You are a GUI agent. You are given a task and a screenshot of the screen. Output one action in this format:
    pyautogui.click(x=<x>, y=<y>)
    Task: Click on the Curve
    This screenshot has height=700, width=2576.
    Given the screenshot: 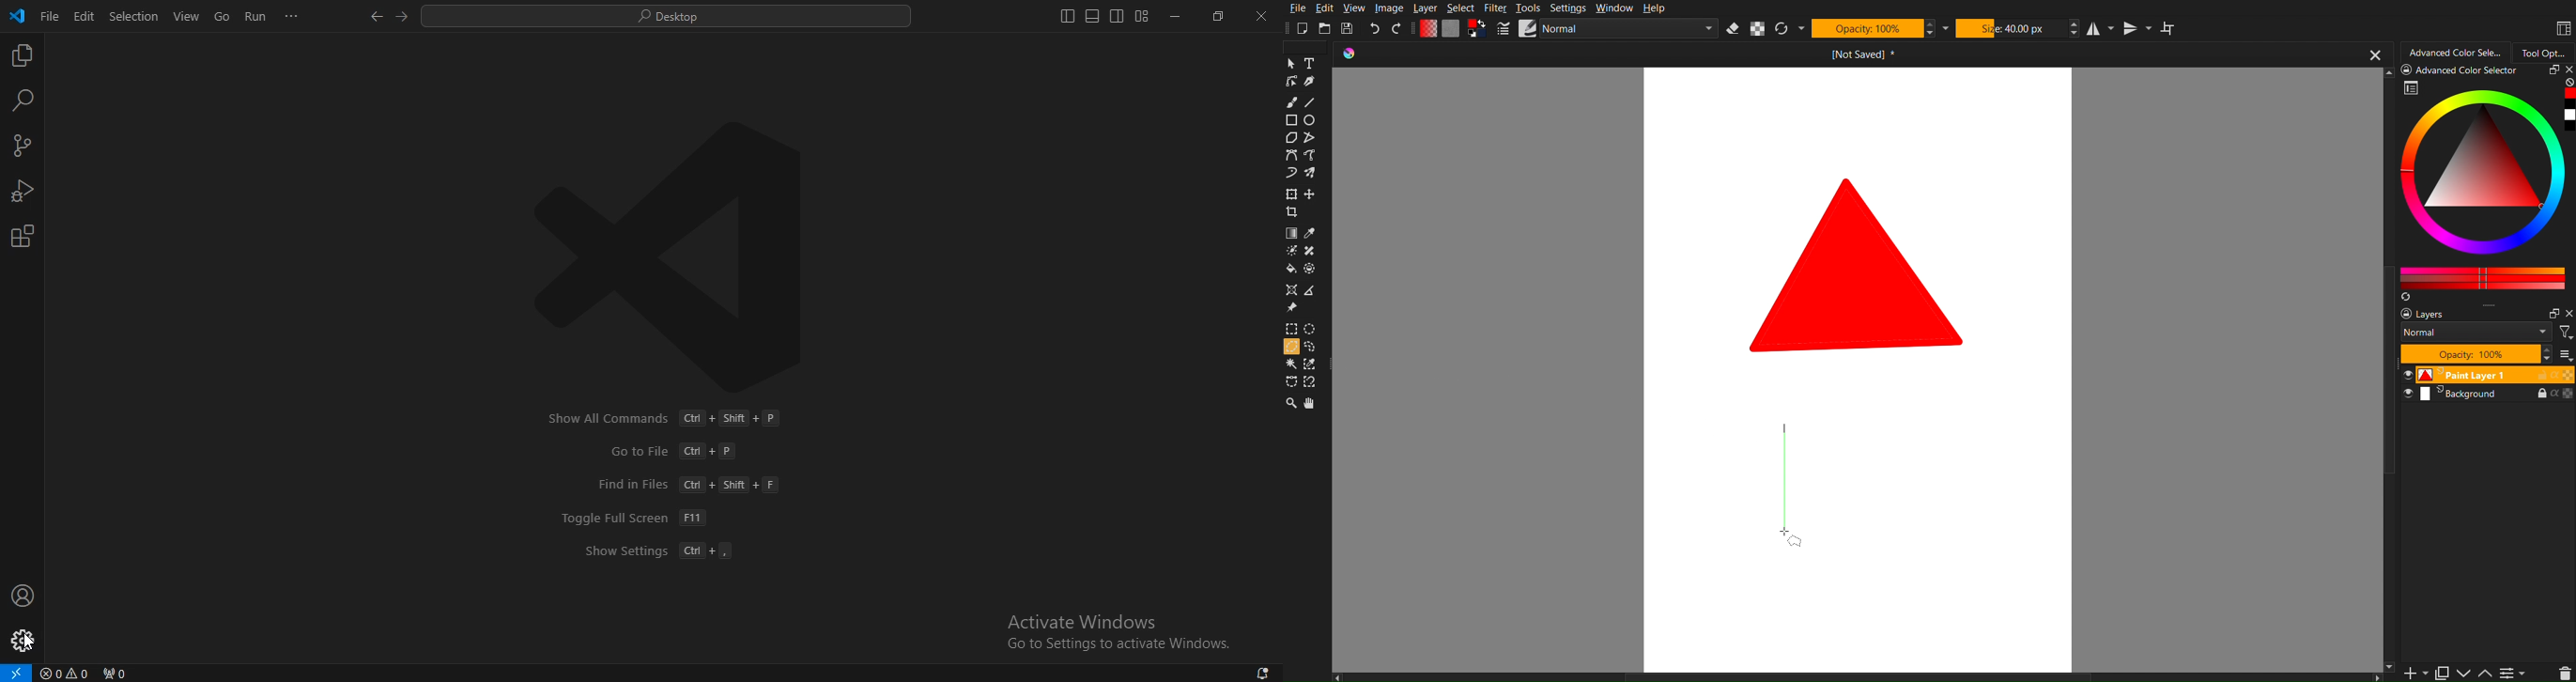 What is the action you would take?
    pyautogui.click(x=1291, y=175)
    